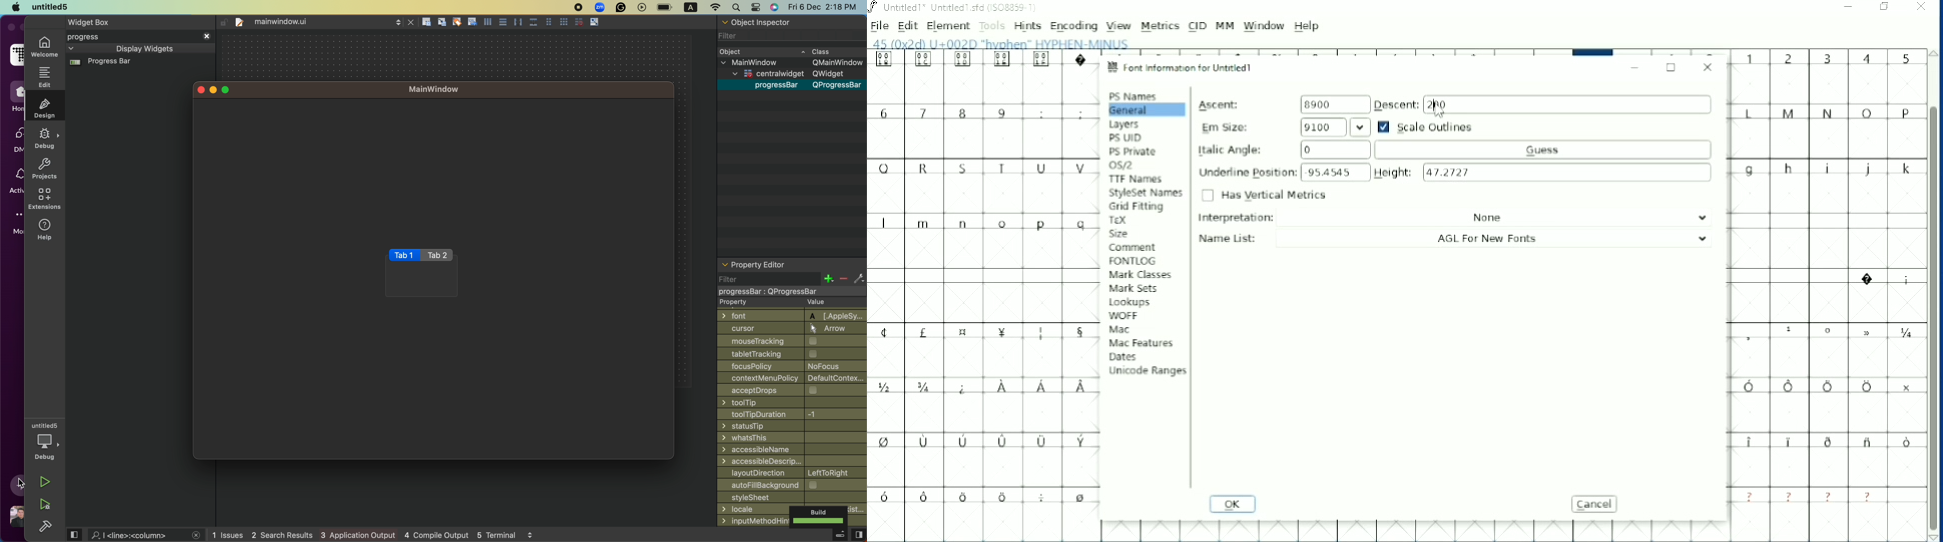  What do you see at coordinates (1264, 195) in the screenshot?
I see `Has Vertical Metrics` at bounding box center [1264, 195].